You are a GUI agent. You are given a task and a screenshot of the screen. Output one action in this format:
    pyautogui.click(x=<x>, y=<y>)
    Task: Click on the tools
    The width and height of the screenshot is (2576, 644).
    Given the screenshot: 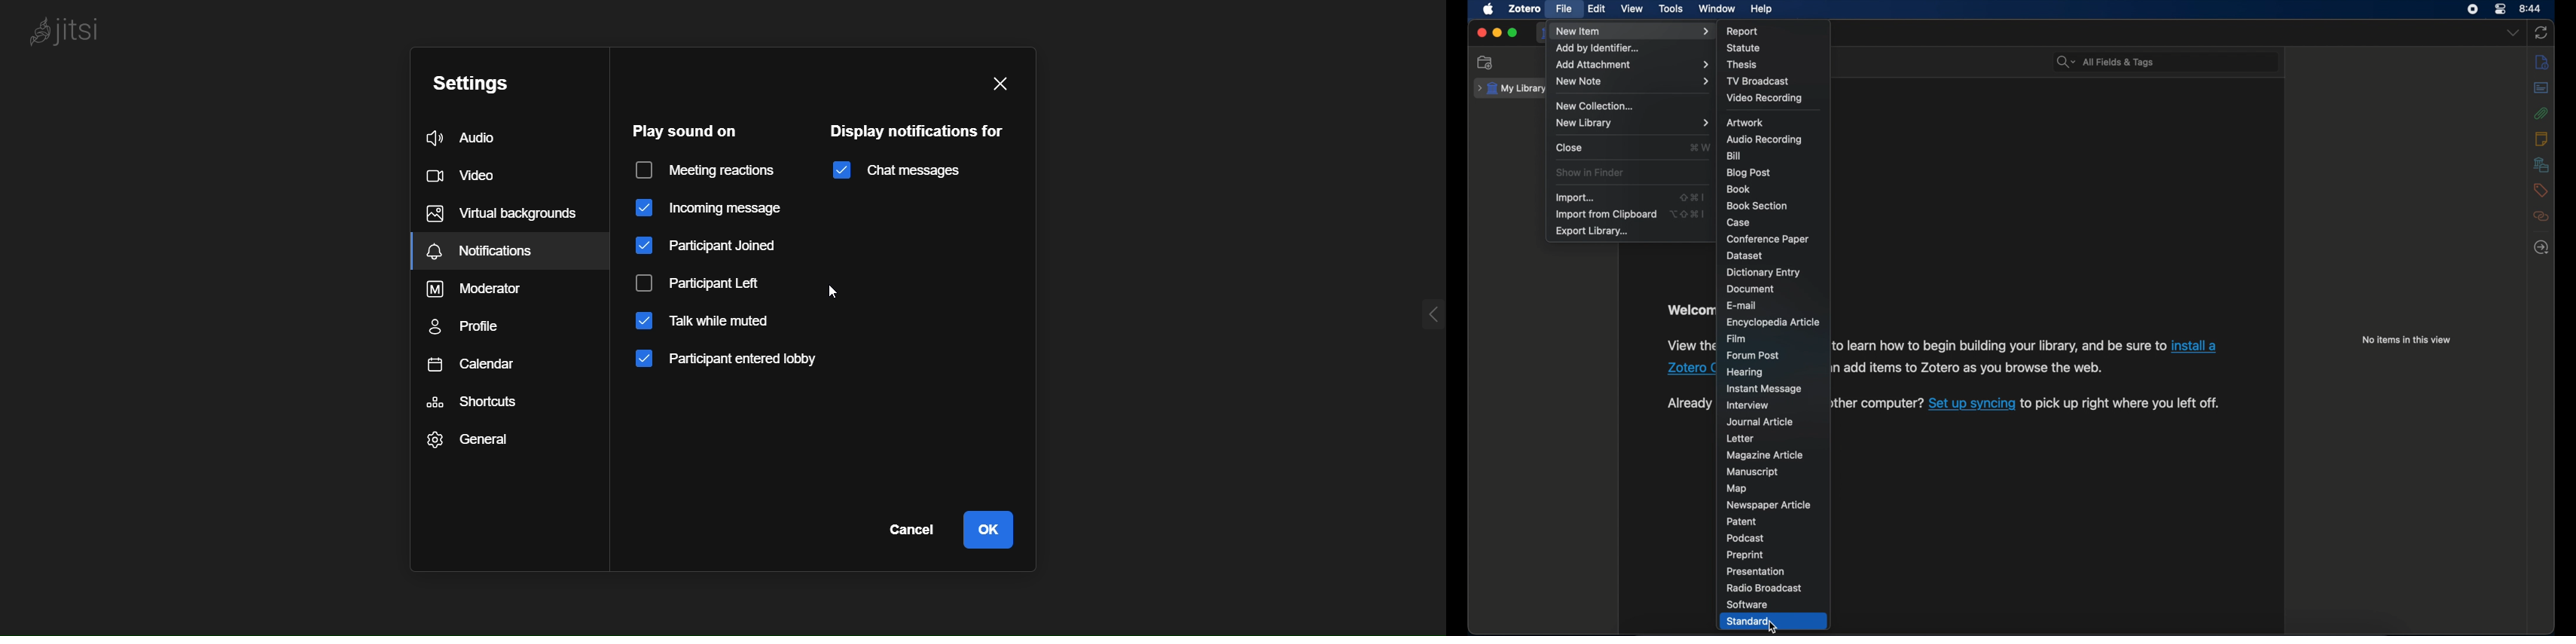 What is the action you would take?
    pyautogui.click(x=1671, y=9)
    